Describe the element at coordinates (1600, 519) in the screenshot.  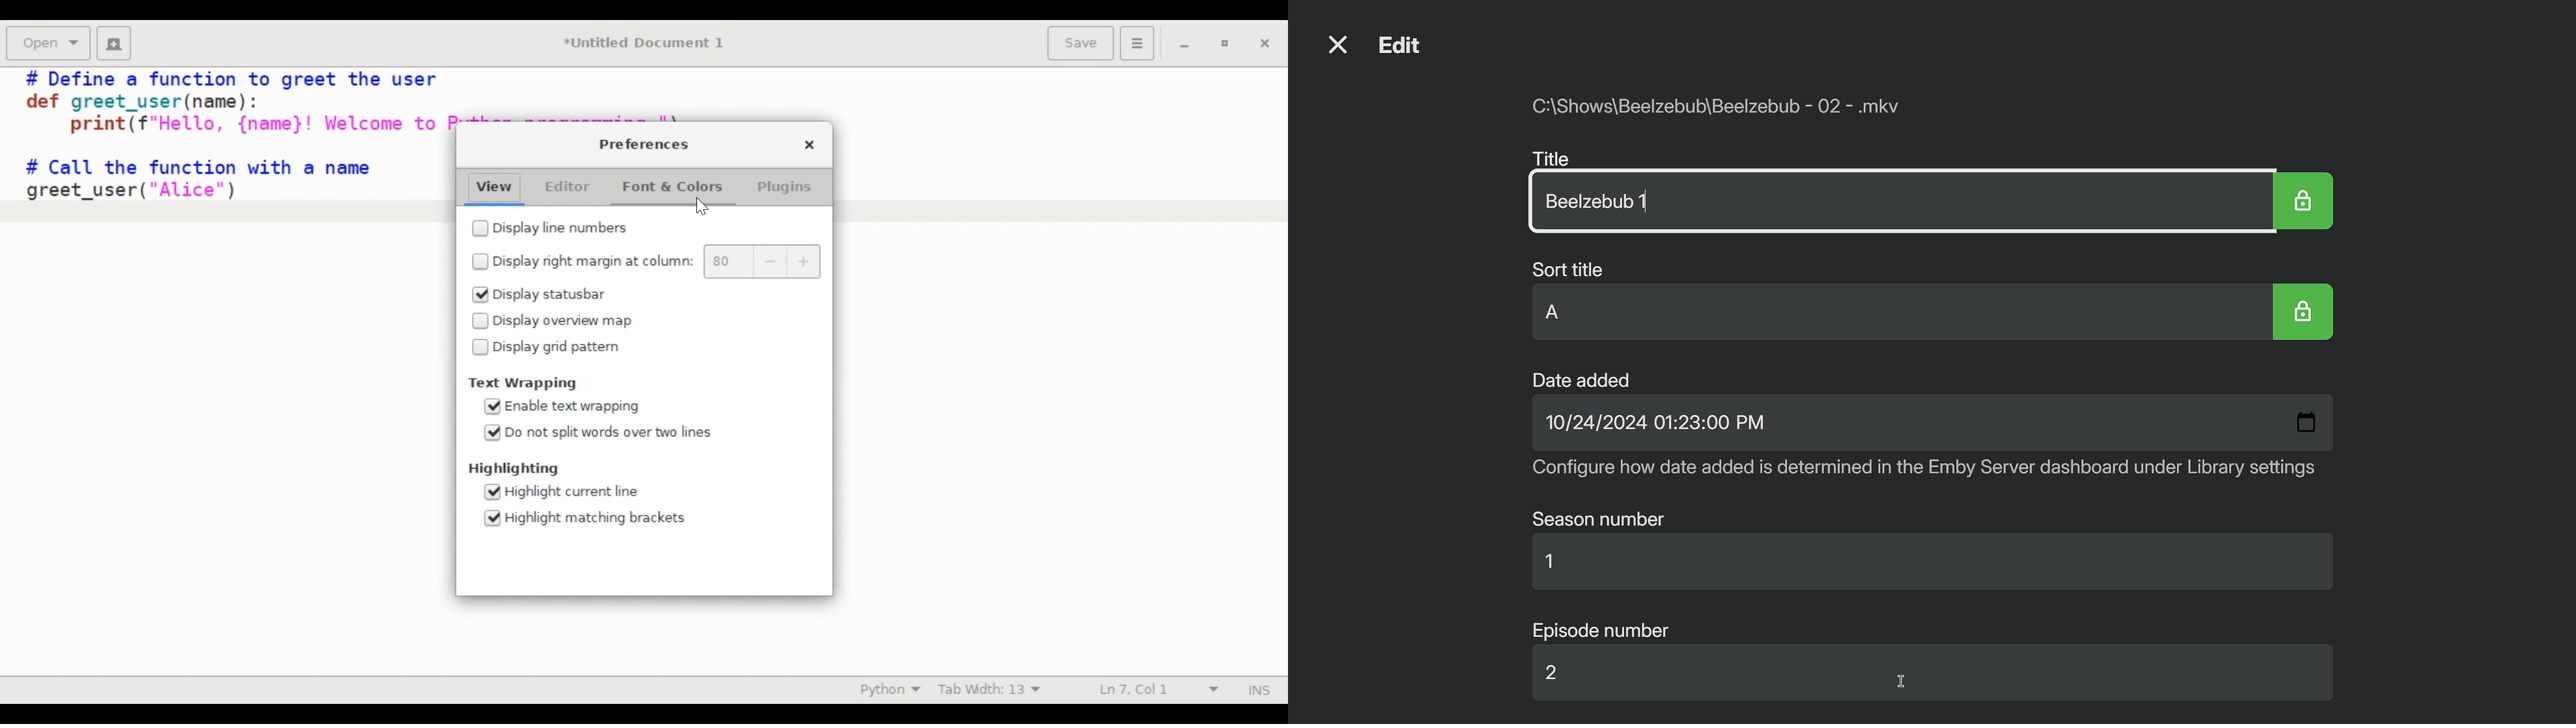
I see `Season number` at that location.